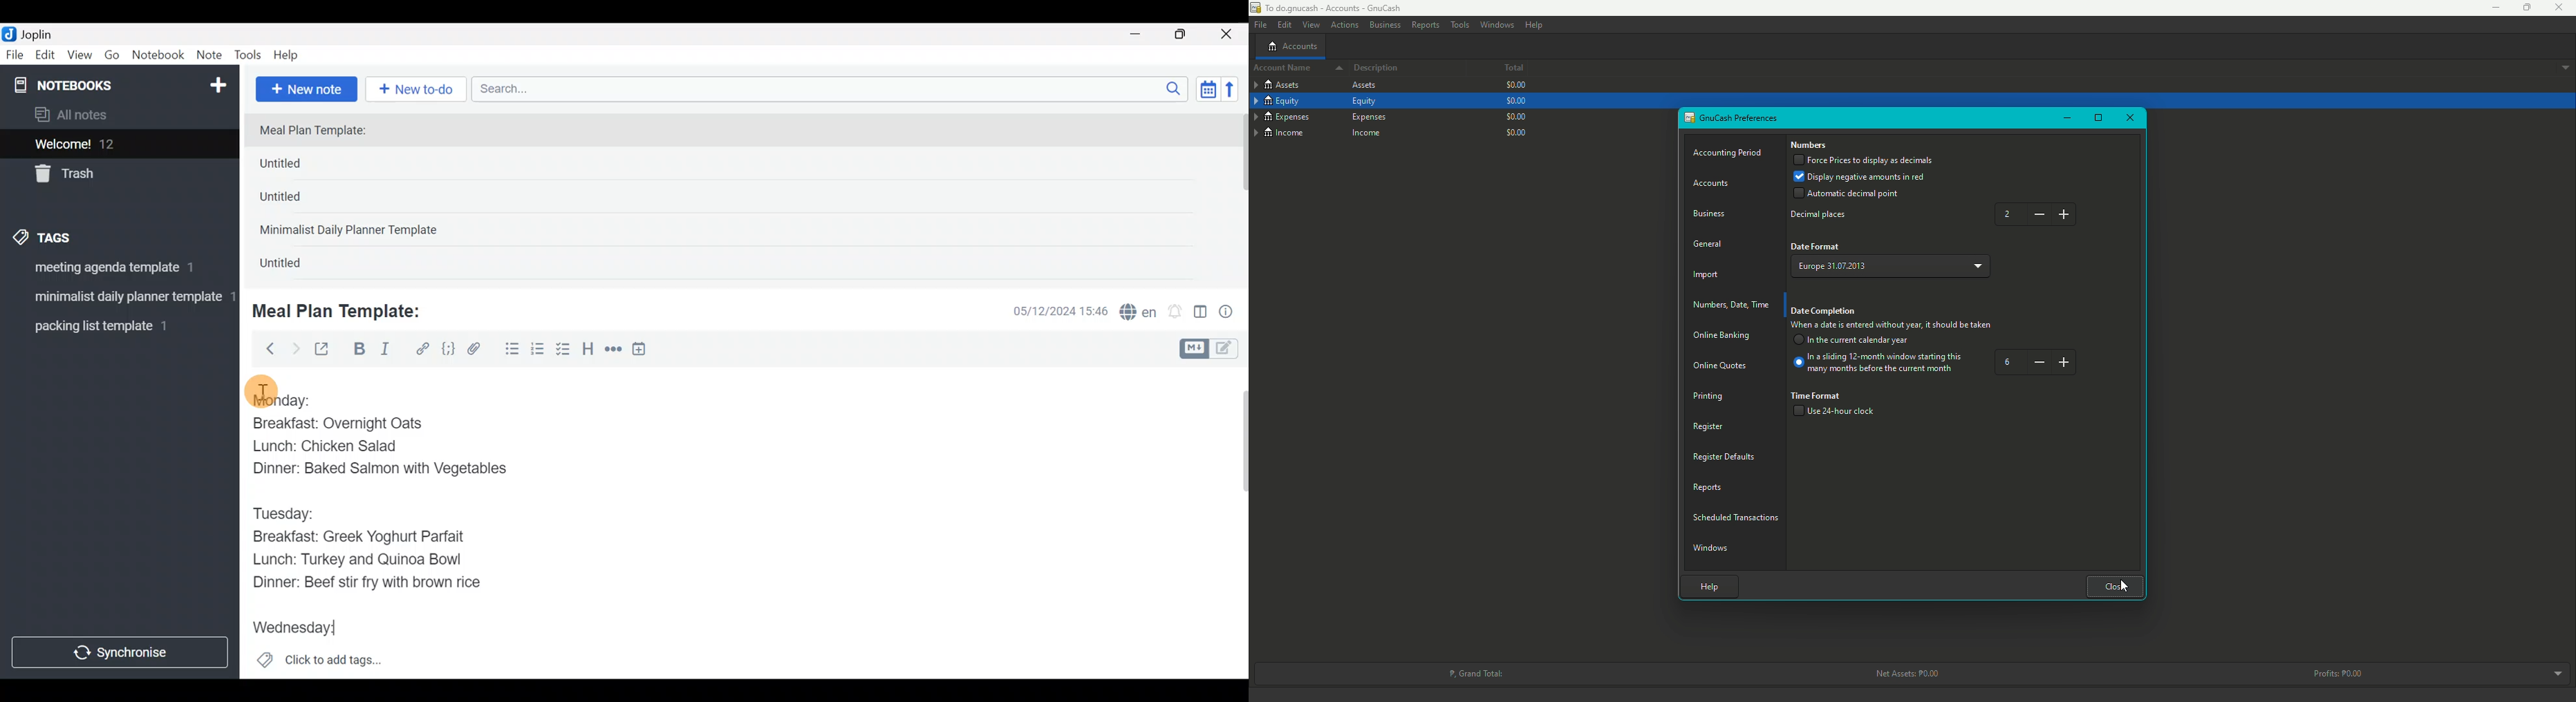 This screenshot has height=728, width=2576. What do you see at coordinates (46, 57) in the screenshot?
I see `Edit` at bounding box center [46, 57].